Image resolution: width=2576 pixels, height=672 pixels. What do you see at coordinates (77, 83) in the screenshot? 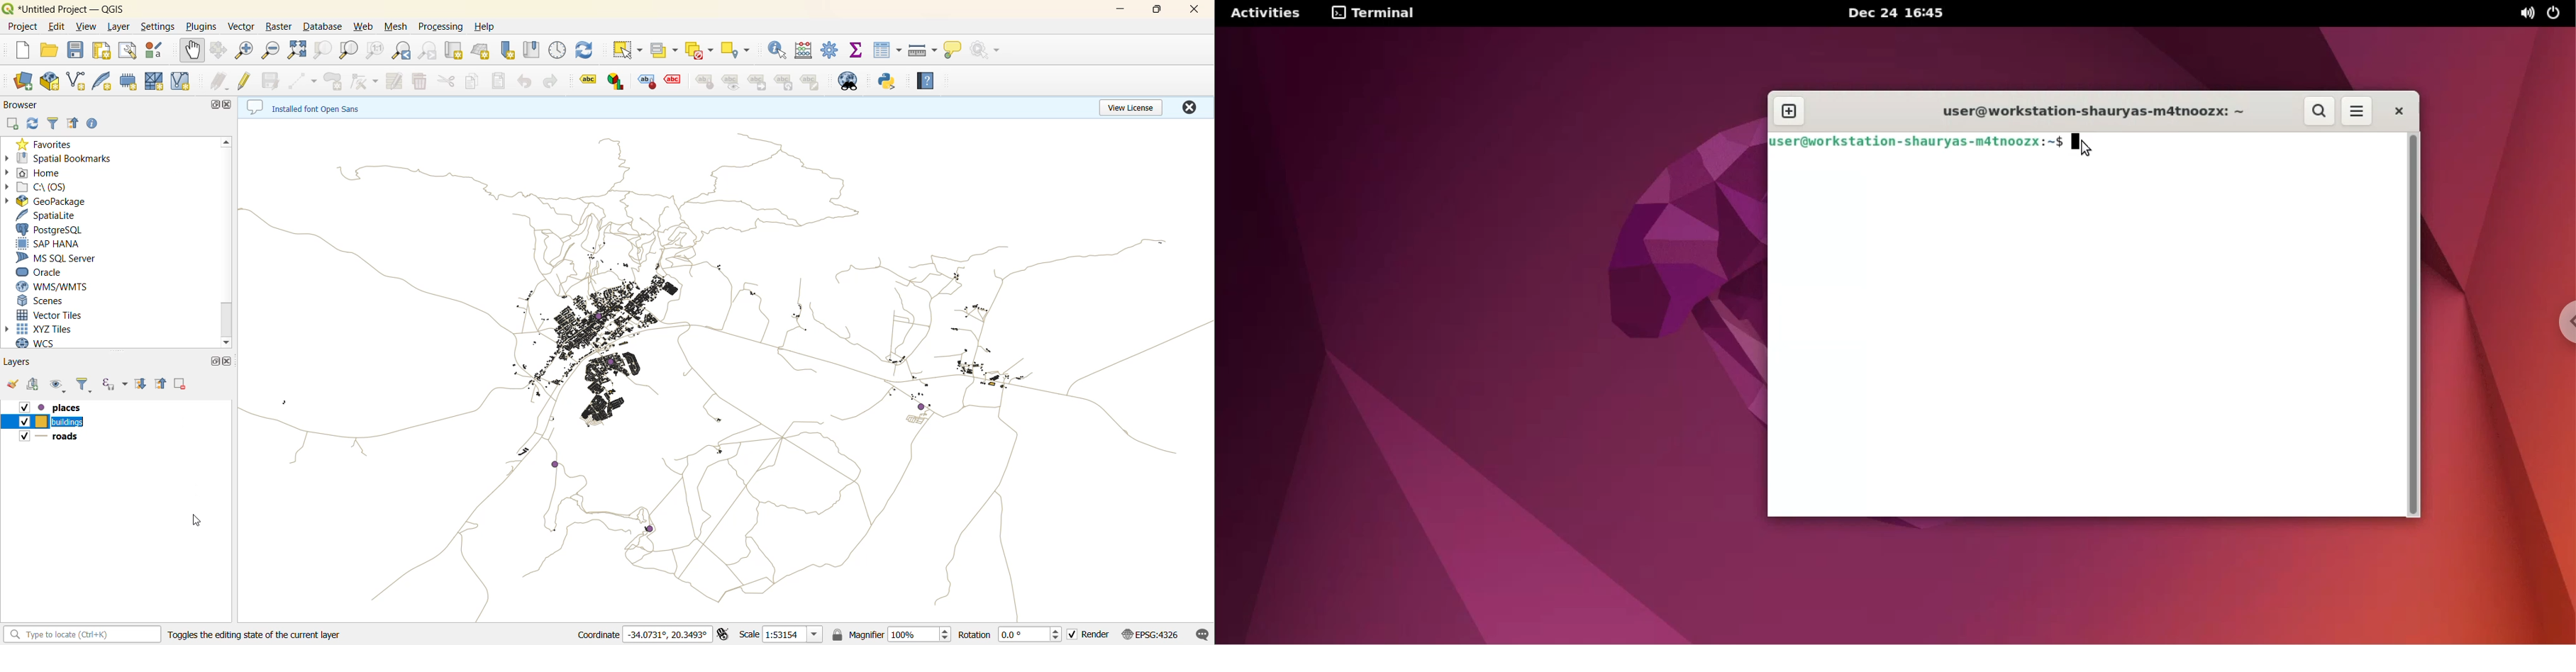
I see `new shapfile layer` at bounding box center [77, 83].